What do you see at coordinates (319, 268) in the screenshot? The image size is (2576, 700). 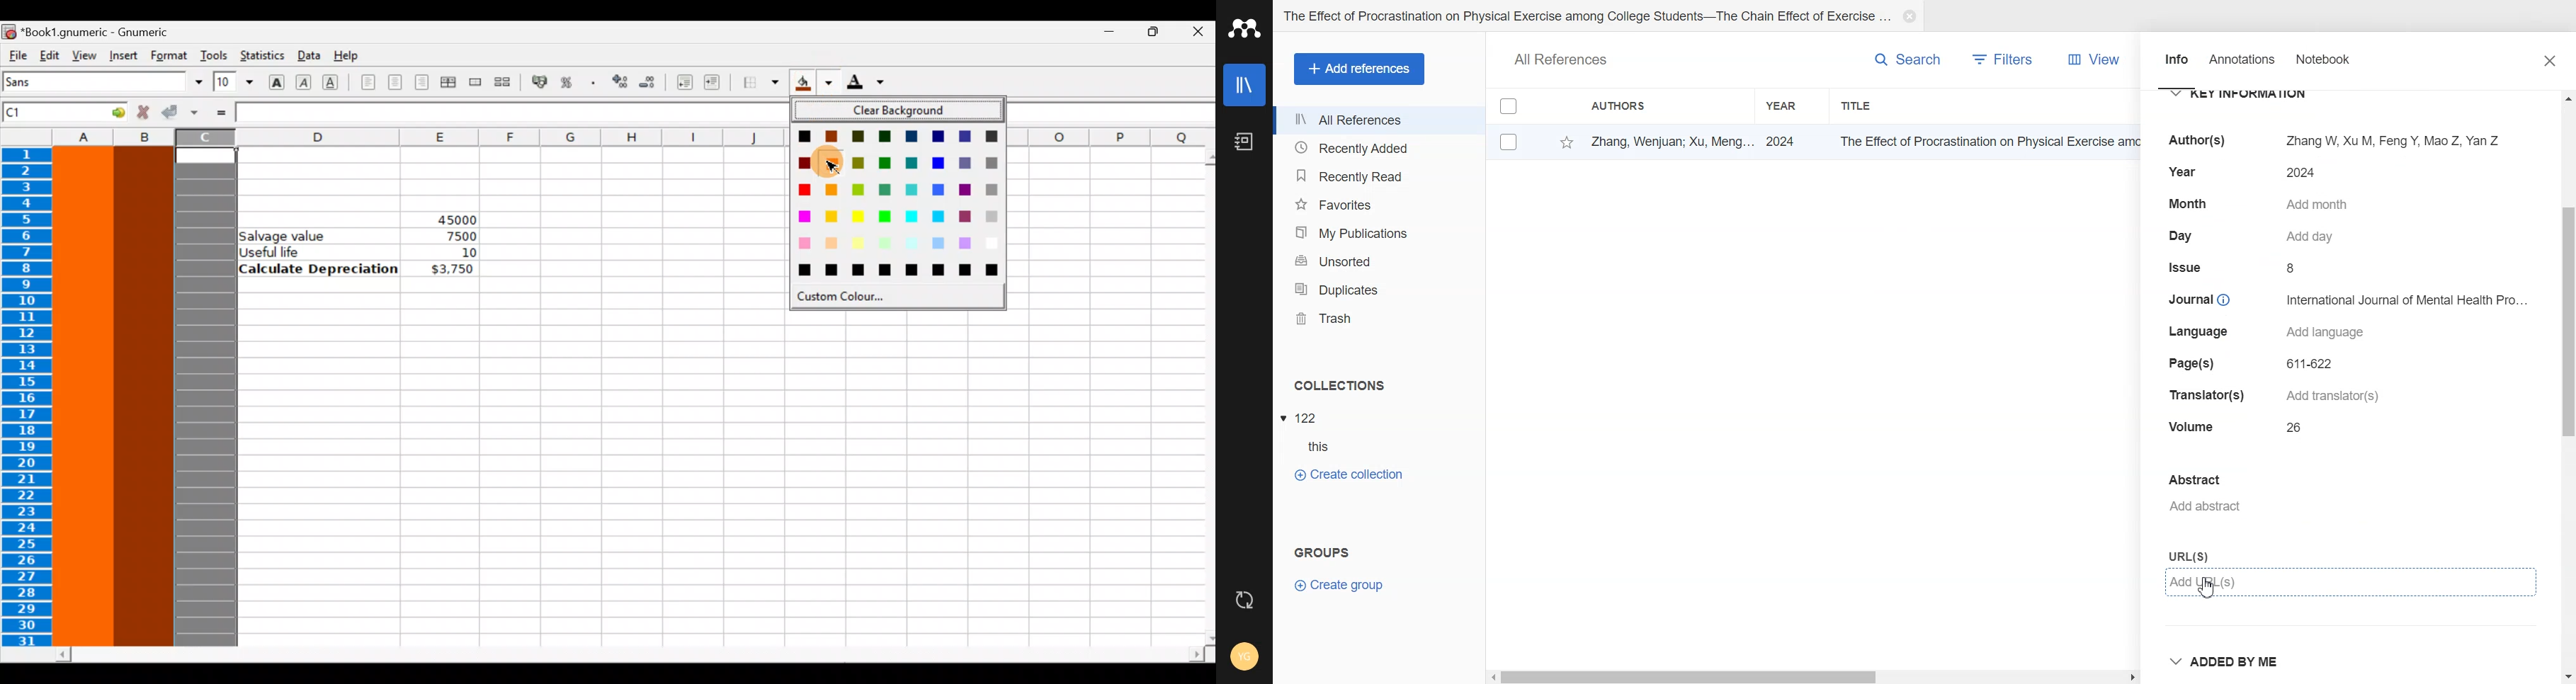 I see `Calculate Depreciation` at bounding box center [319, 268].